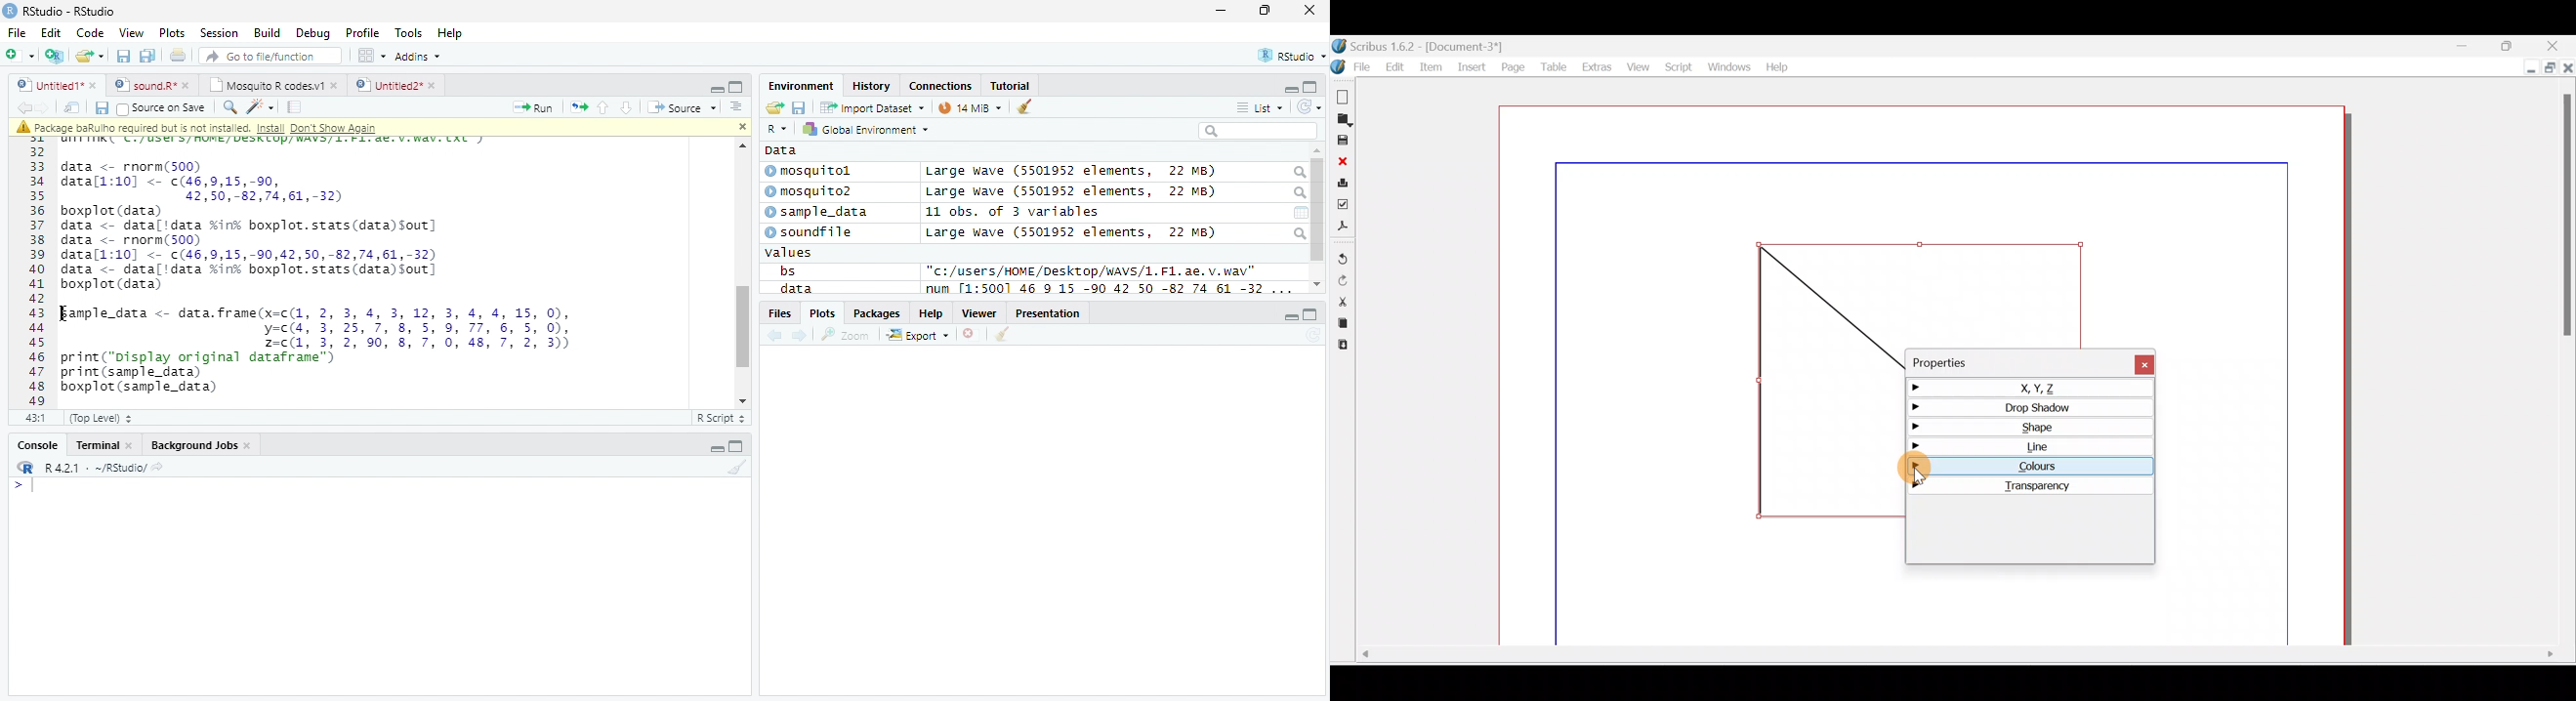 The height and width of the screenshot is (728, 2576). What do you see at coordinates (18, 33) in the screenshot?
I see `File` at bounding box center [18, 33].